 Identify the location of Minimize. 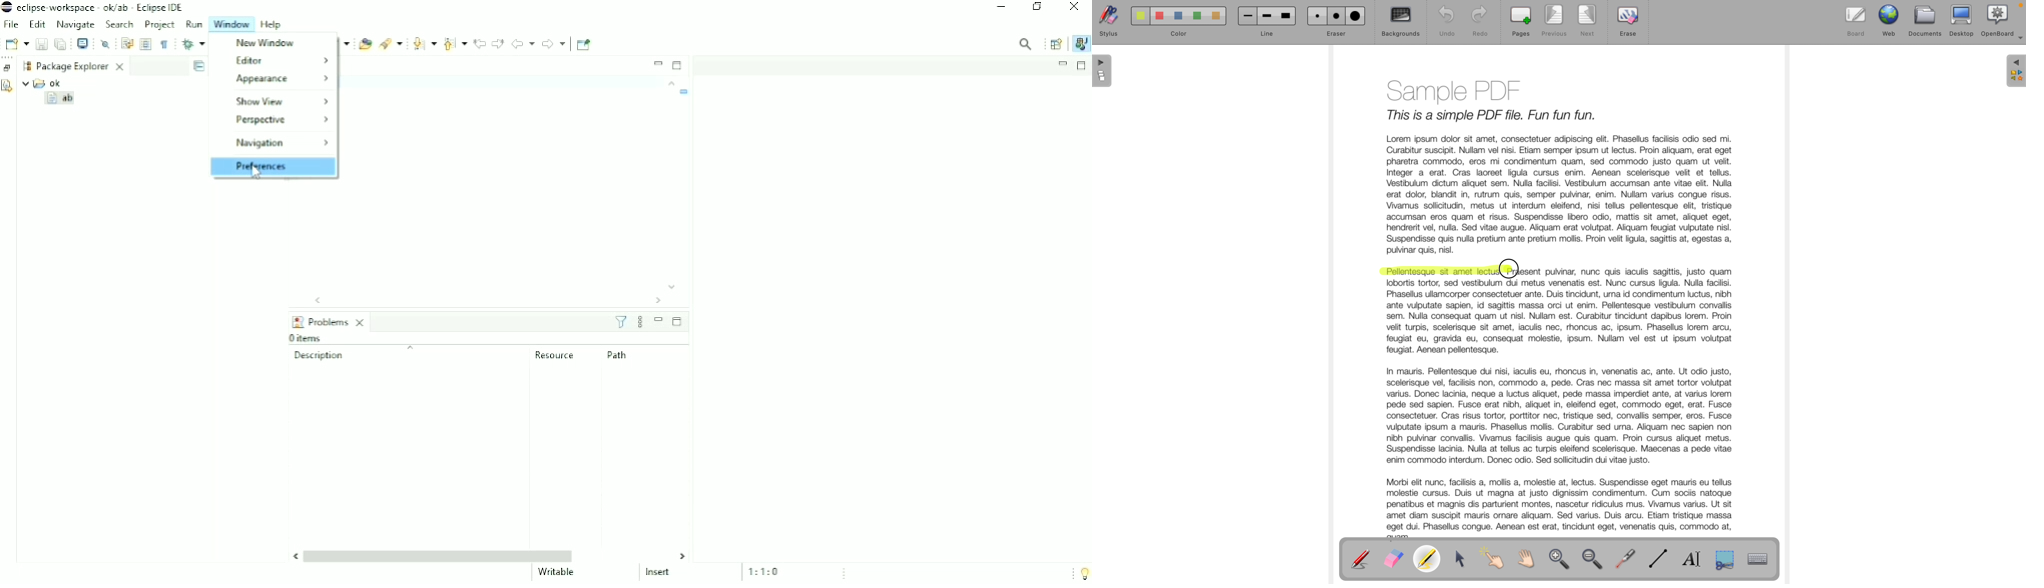
(659, 63).